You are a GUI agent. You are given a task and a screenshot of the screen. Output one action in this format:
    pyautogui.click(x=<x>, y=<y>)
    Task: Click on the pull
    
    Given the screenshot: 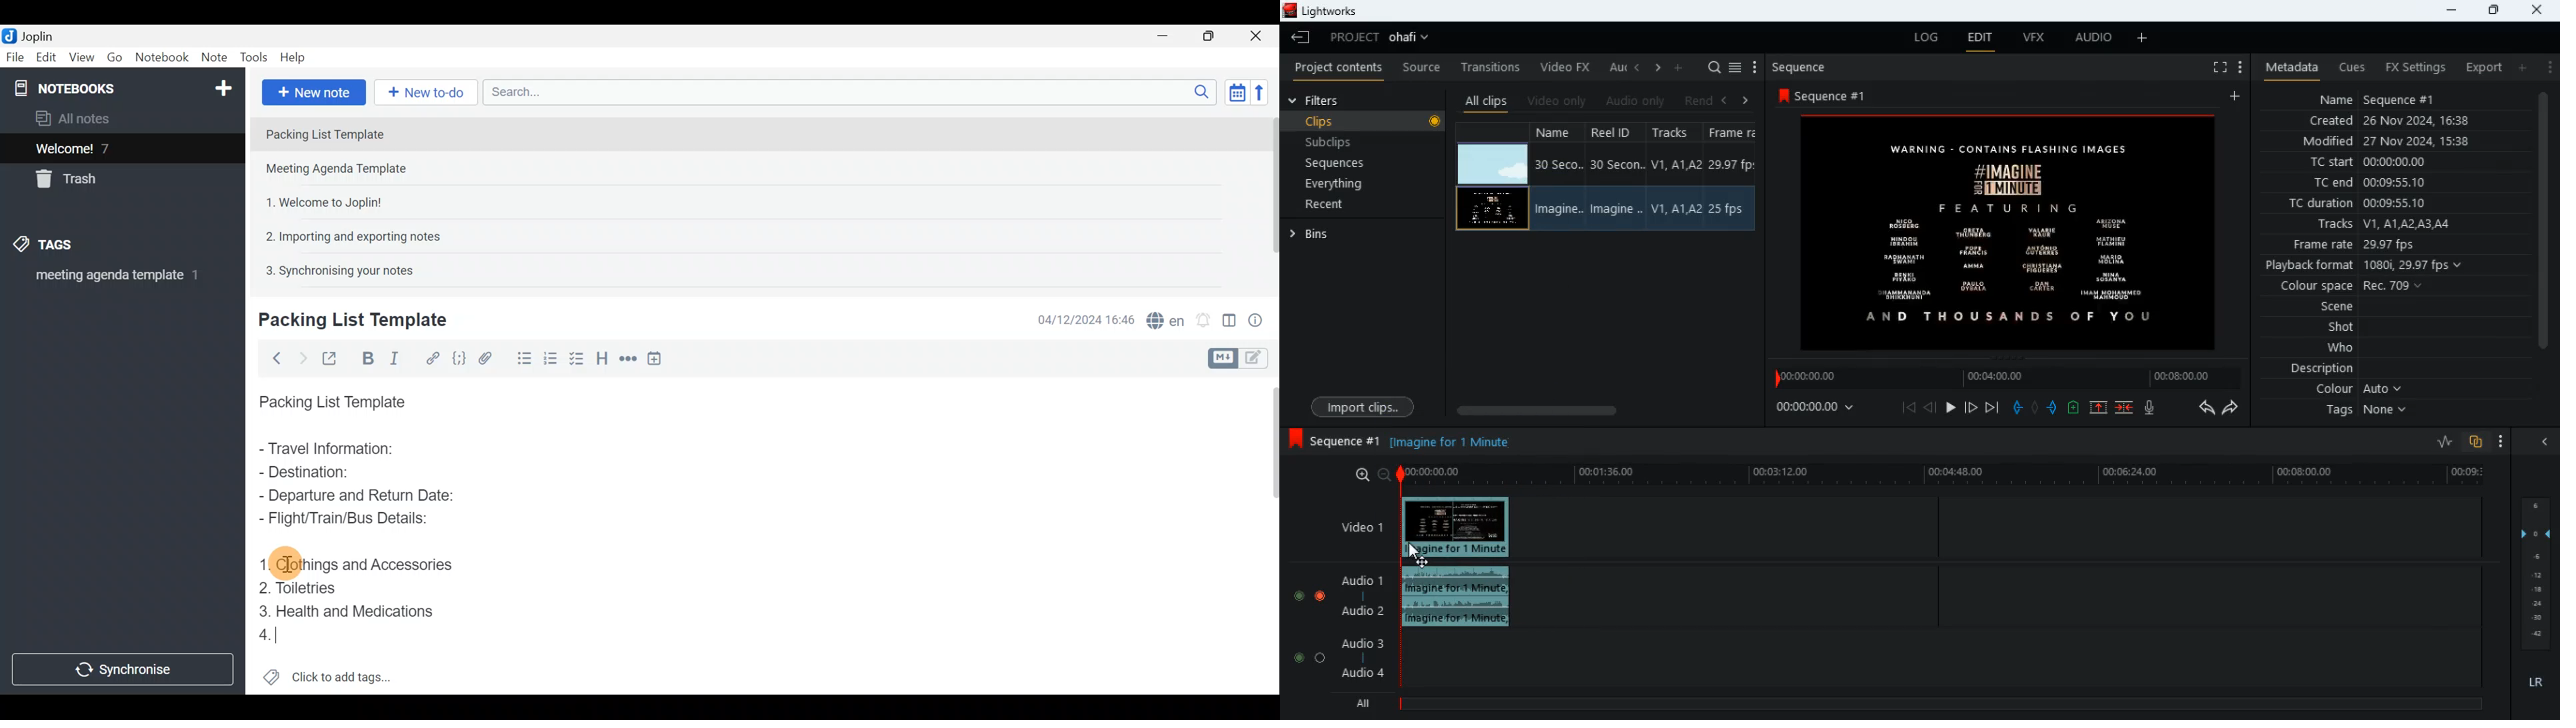 What is the action you would take?
    pyautogui.click(x=2018, y=407)
    